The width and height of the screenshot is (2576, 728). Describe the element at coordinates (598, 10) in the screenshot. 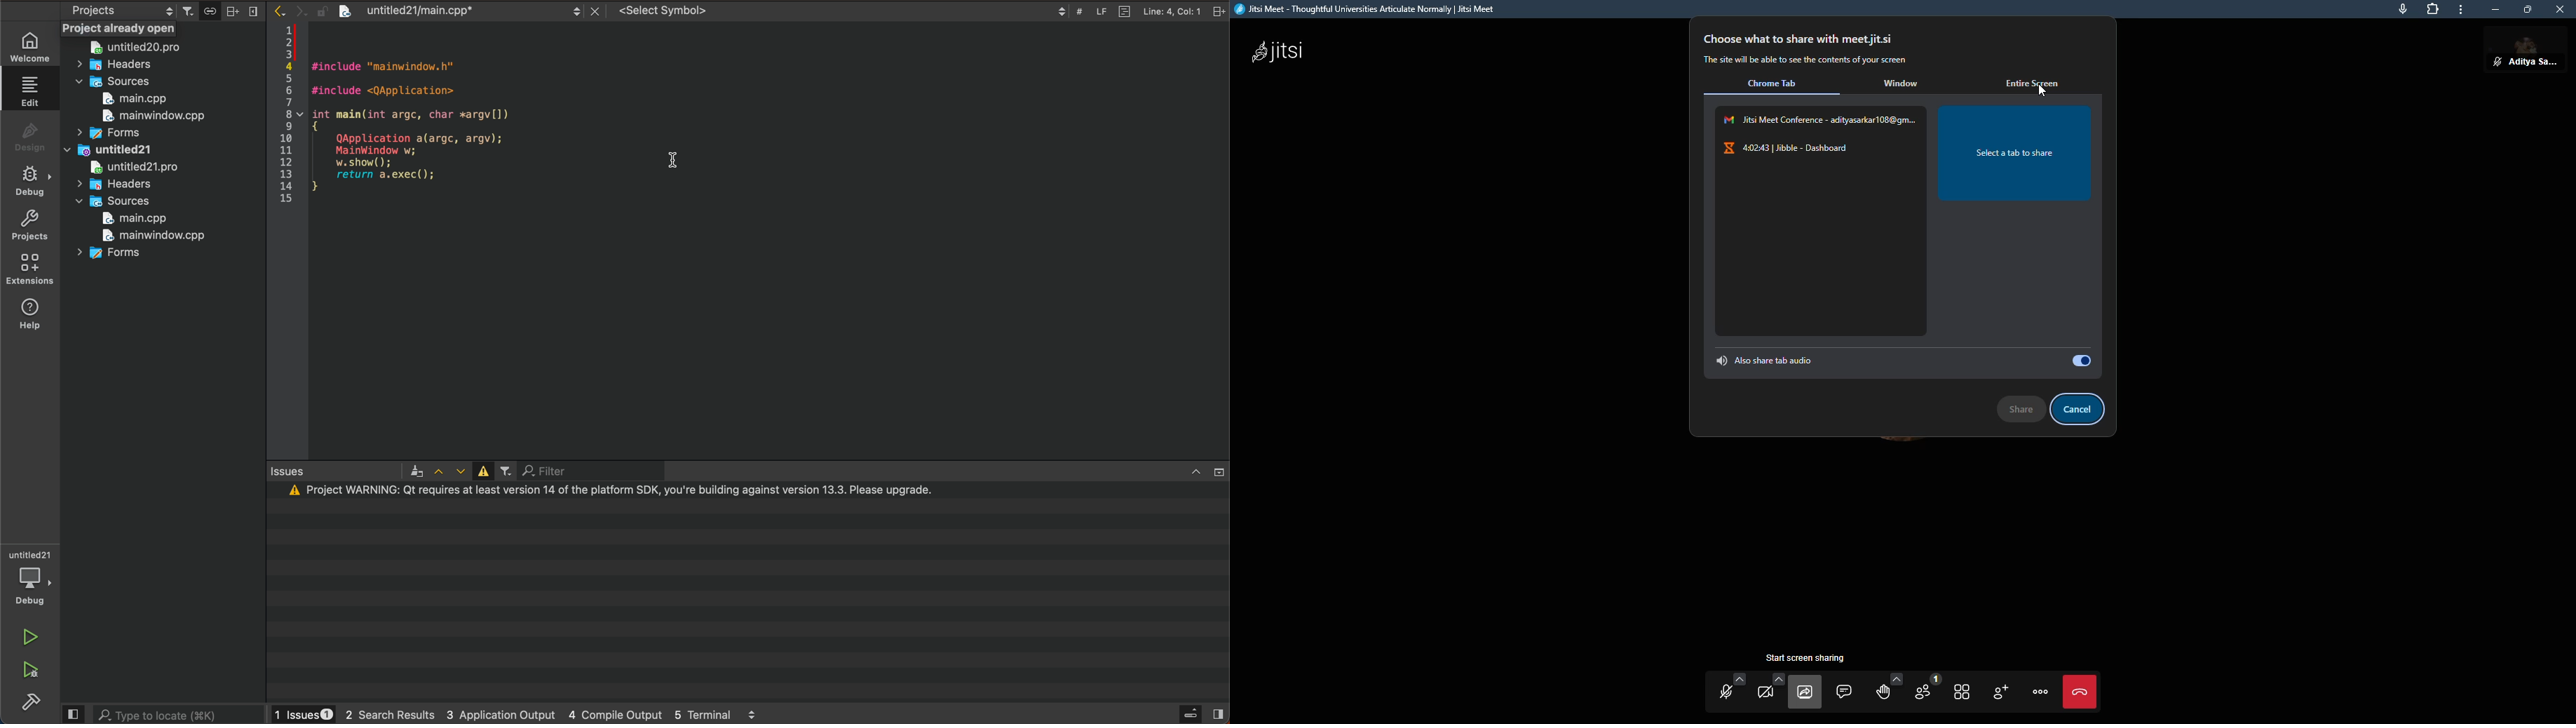

I see `close` at that location.